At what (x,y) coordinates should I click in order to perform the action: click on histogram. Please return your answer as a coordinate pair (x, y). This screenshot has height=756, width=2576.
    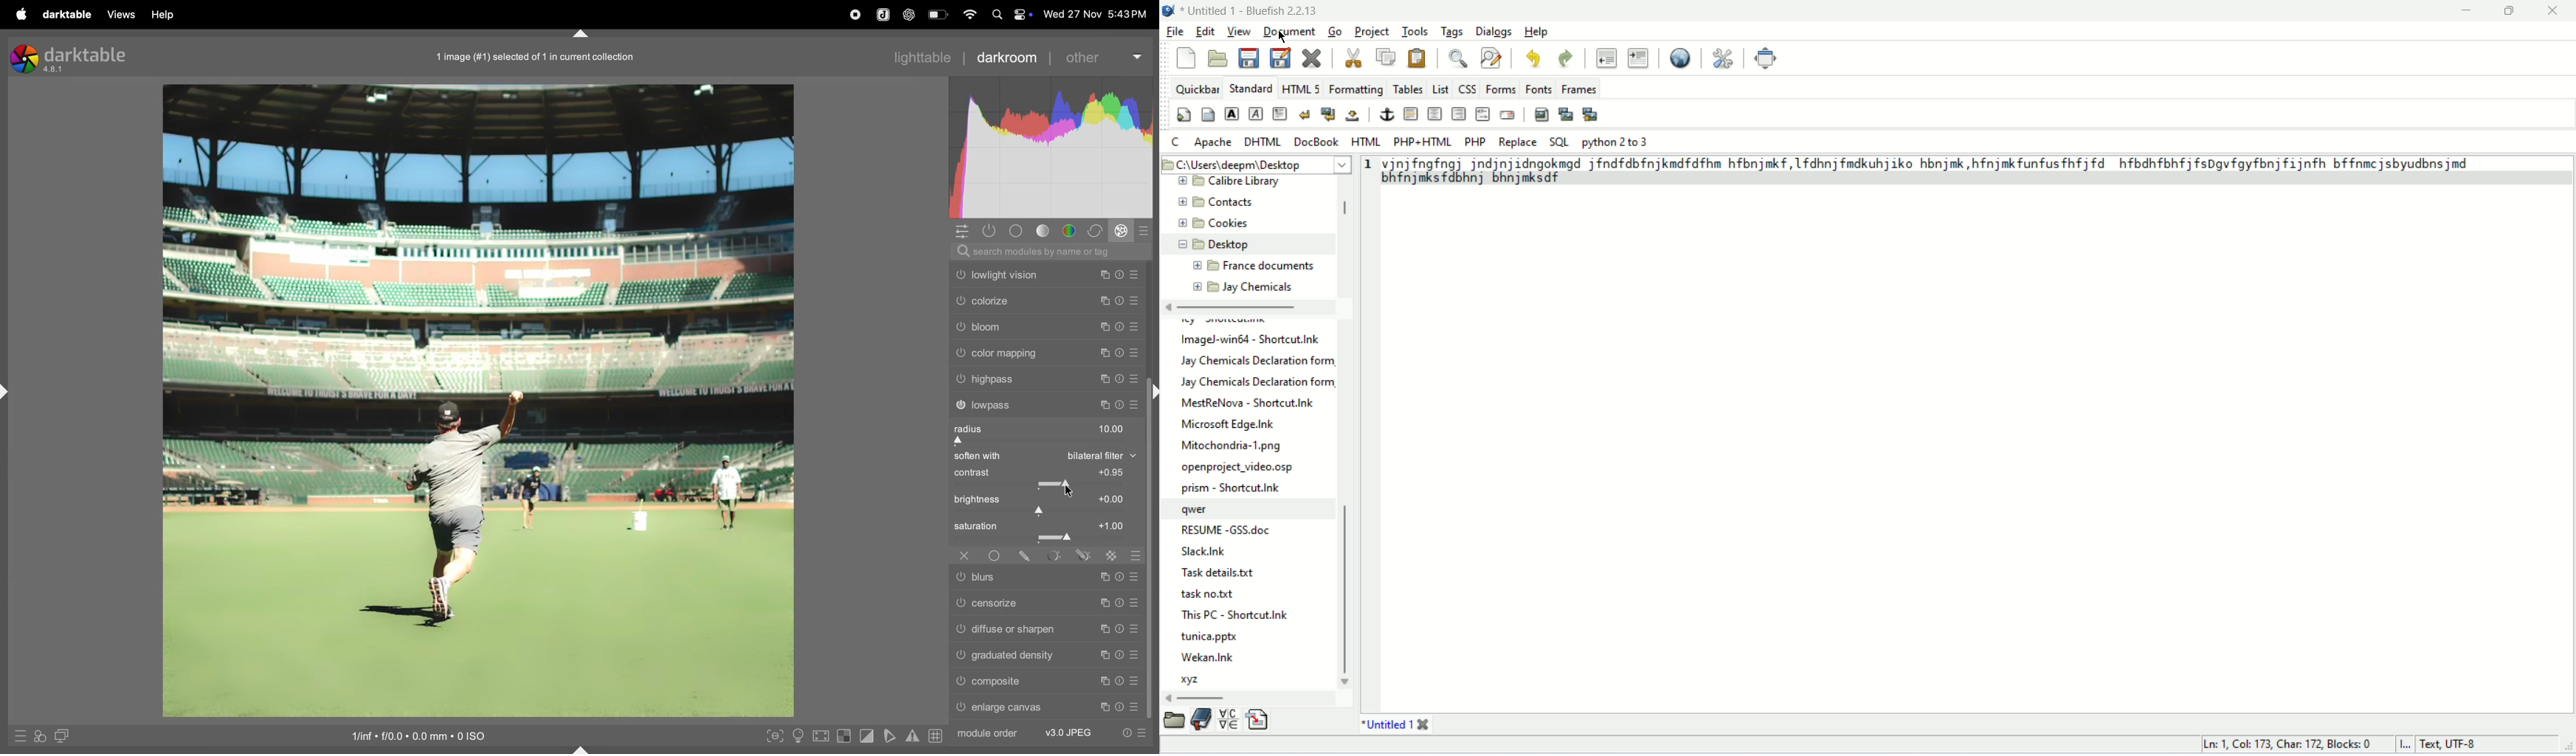
    Looking at the image, I should click on (1055, 149).